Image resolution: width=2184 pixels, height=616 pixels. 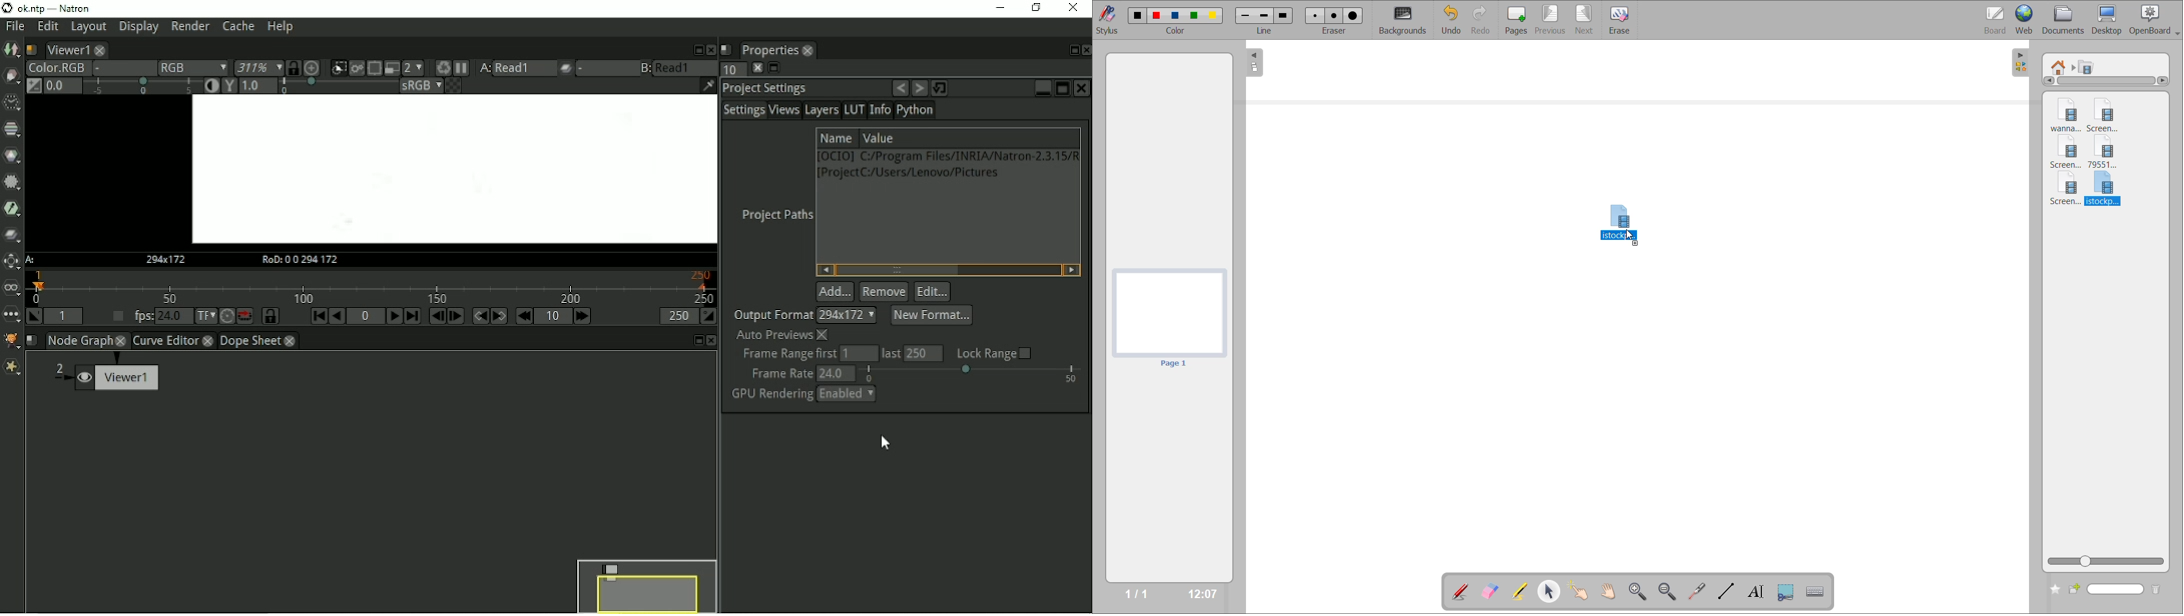 What do you see at coordinates (2157, 18) in the screenshot?
I see `openboard` at bounding box center [2157, 18].